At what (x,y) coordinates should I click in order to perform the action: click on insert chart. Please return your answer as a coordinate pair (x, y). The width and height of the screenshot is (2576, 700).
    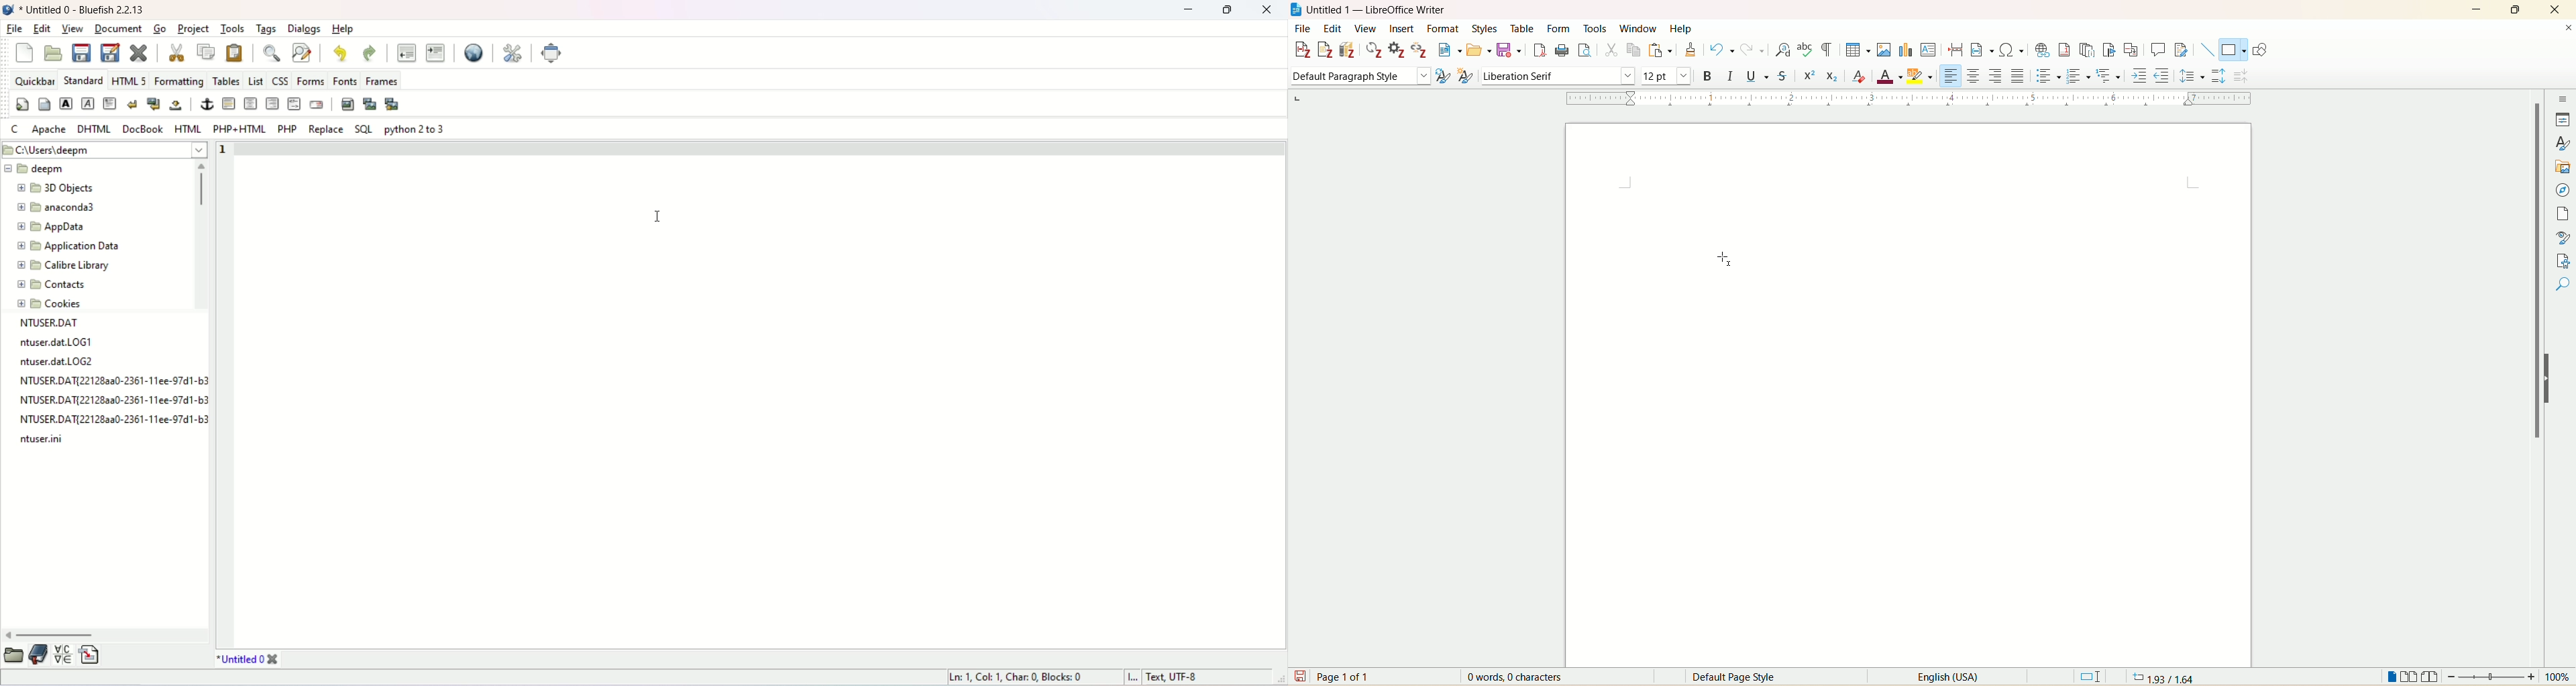
    Looking at the image, I should click on (1905, 49).